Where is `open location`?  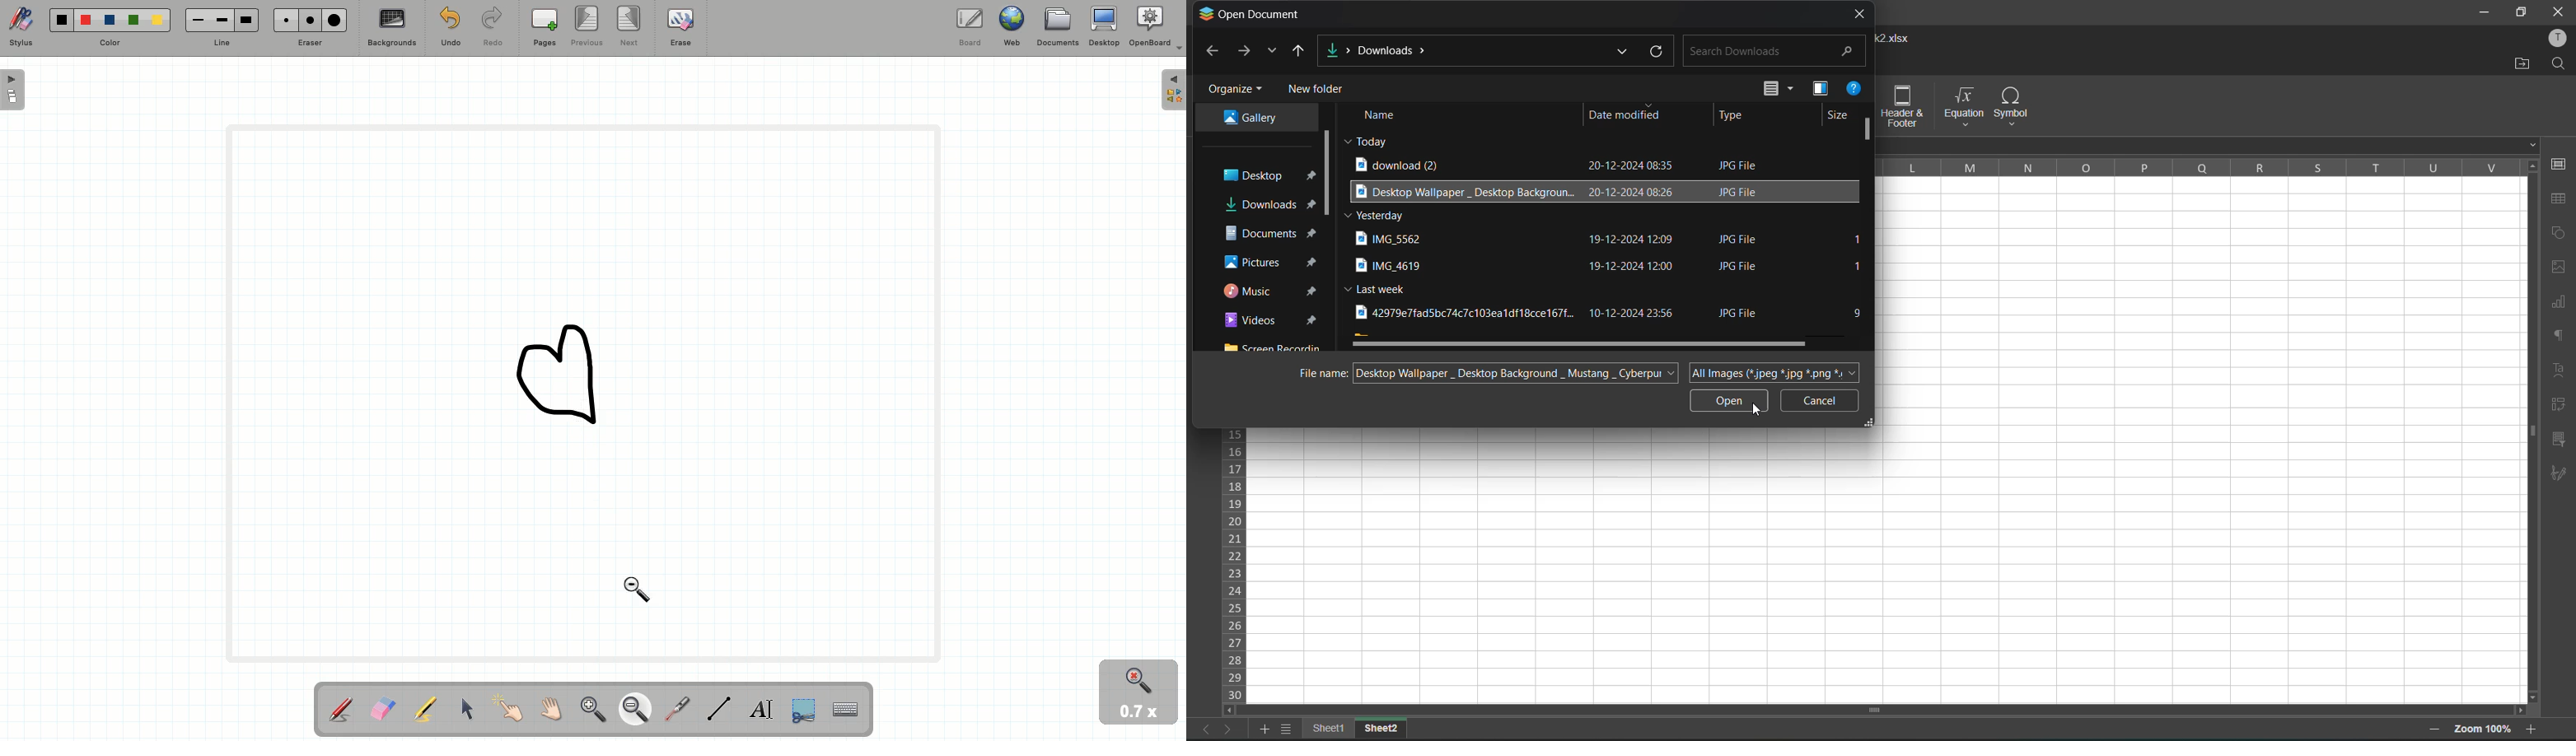
open location is located at coordinates (2517, 65).